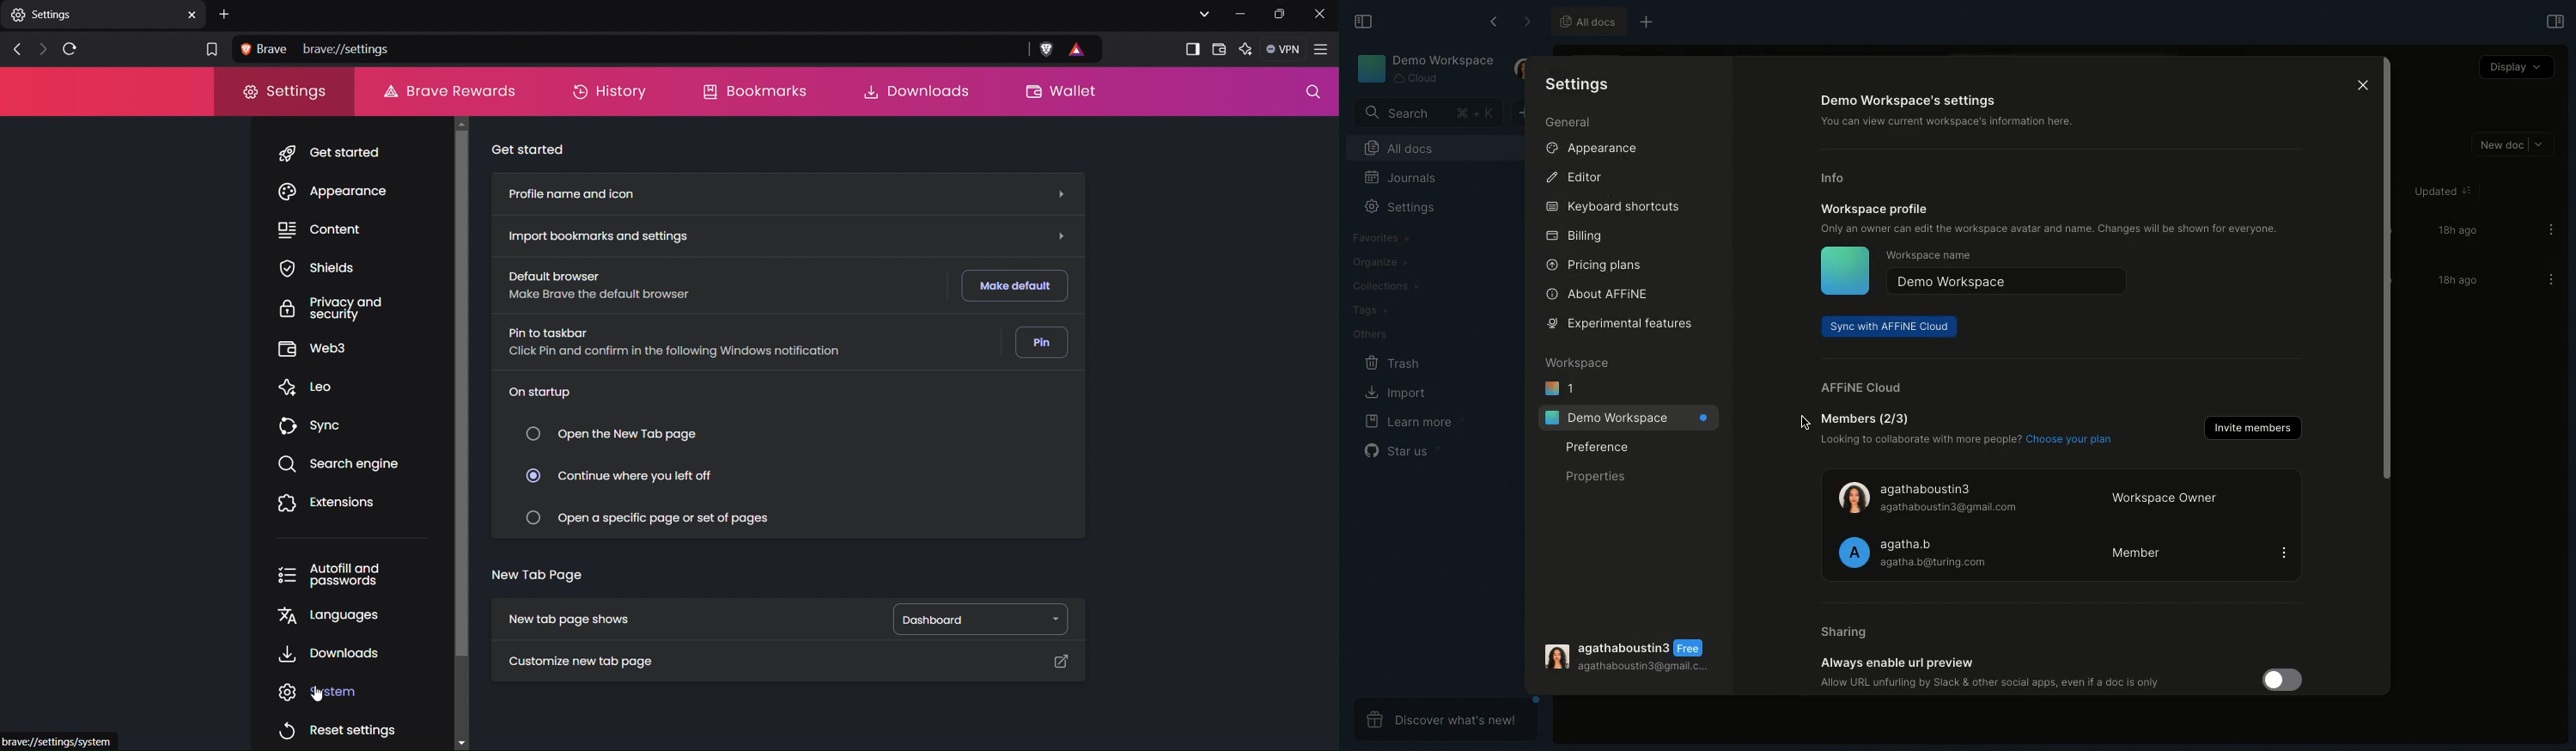 The height and width of the screenshot is (756, 2576). What do you see at coordinates (2512, 145) in the screenshot?
I see `New doc` at bounding box center [2512, 145].